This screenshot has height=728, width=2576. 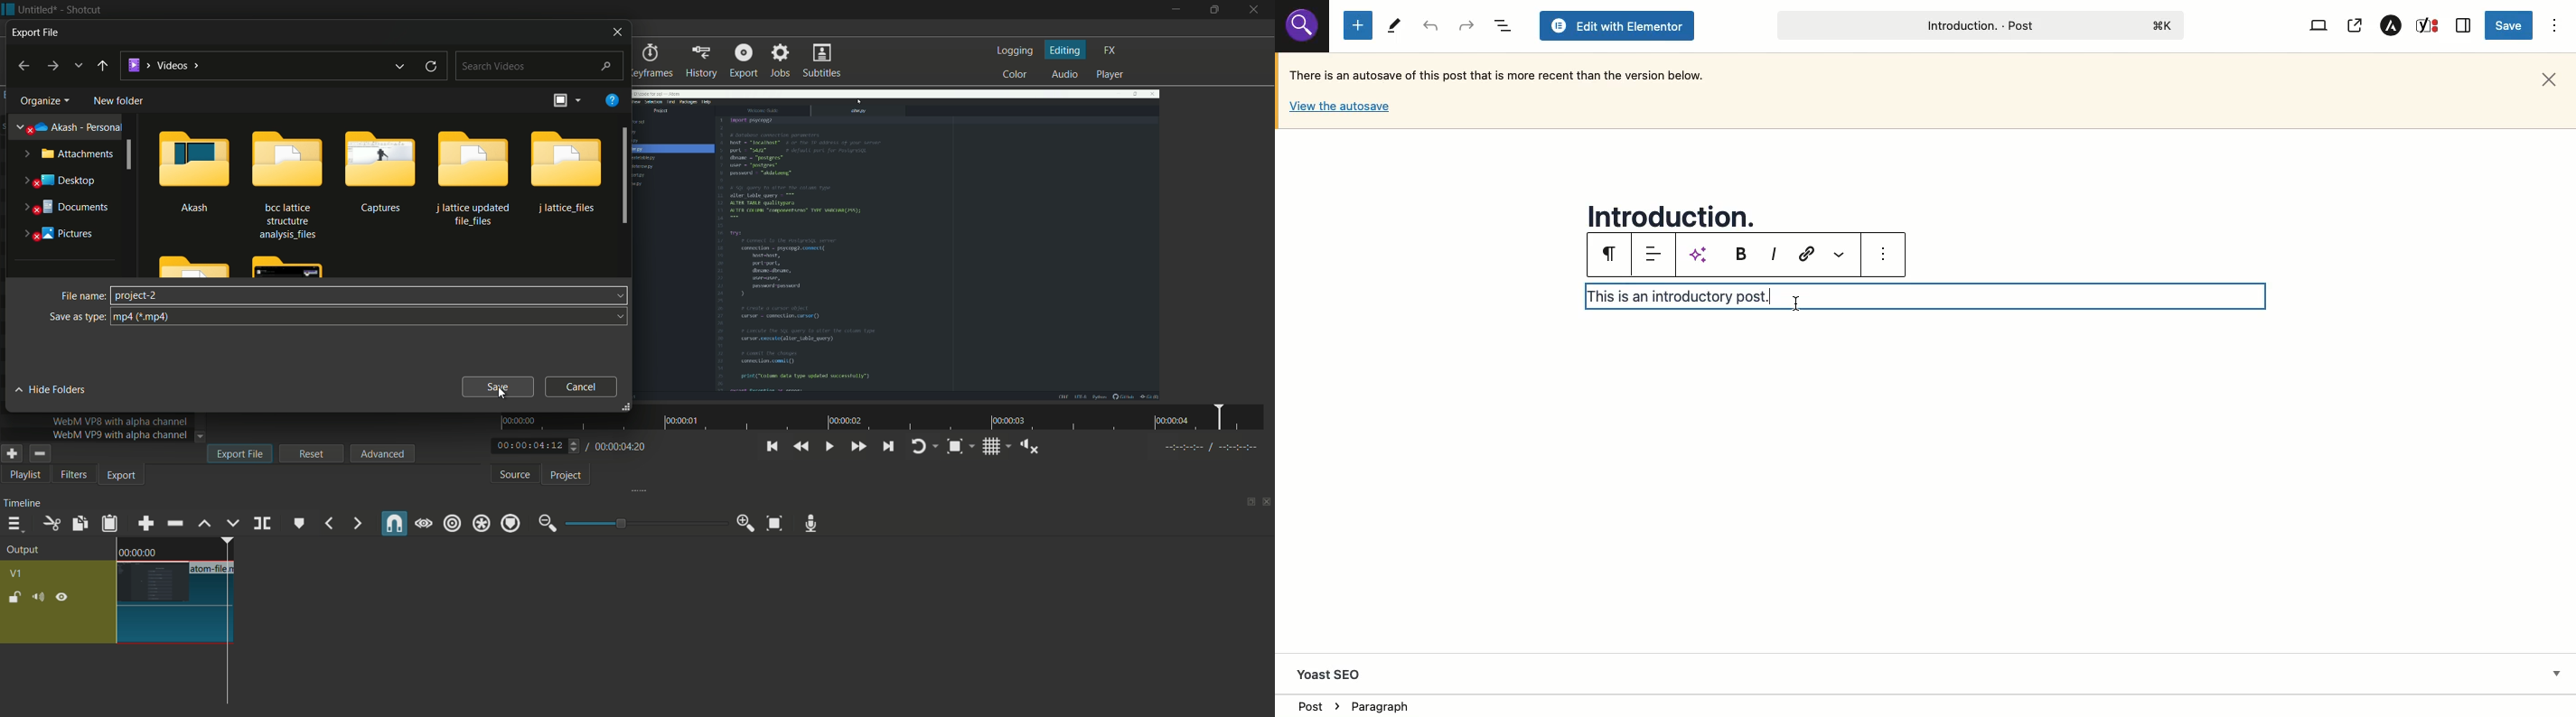 What do you see at coordinates (120, 435) in the screenshot?
I see `webm vp9 with alpha channel` at bounding box center [120, 435].